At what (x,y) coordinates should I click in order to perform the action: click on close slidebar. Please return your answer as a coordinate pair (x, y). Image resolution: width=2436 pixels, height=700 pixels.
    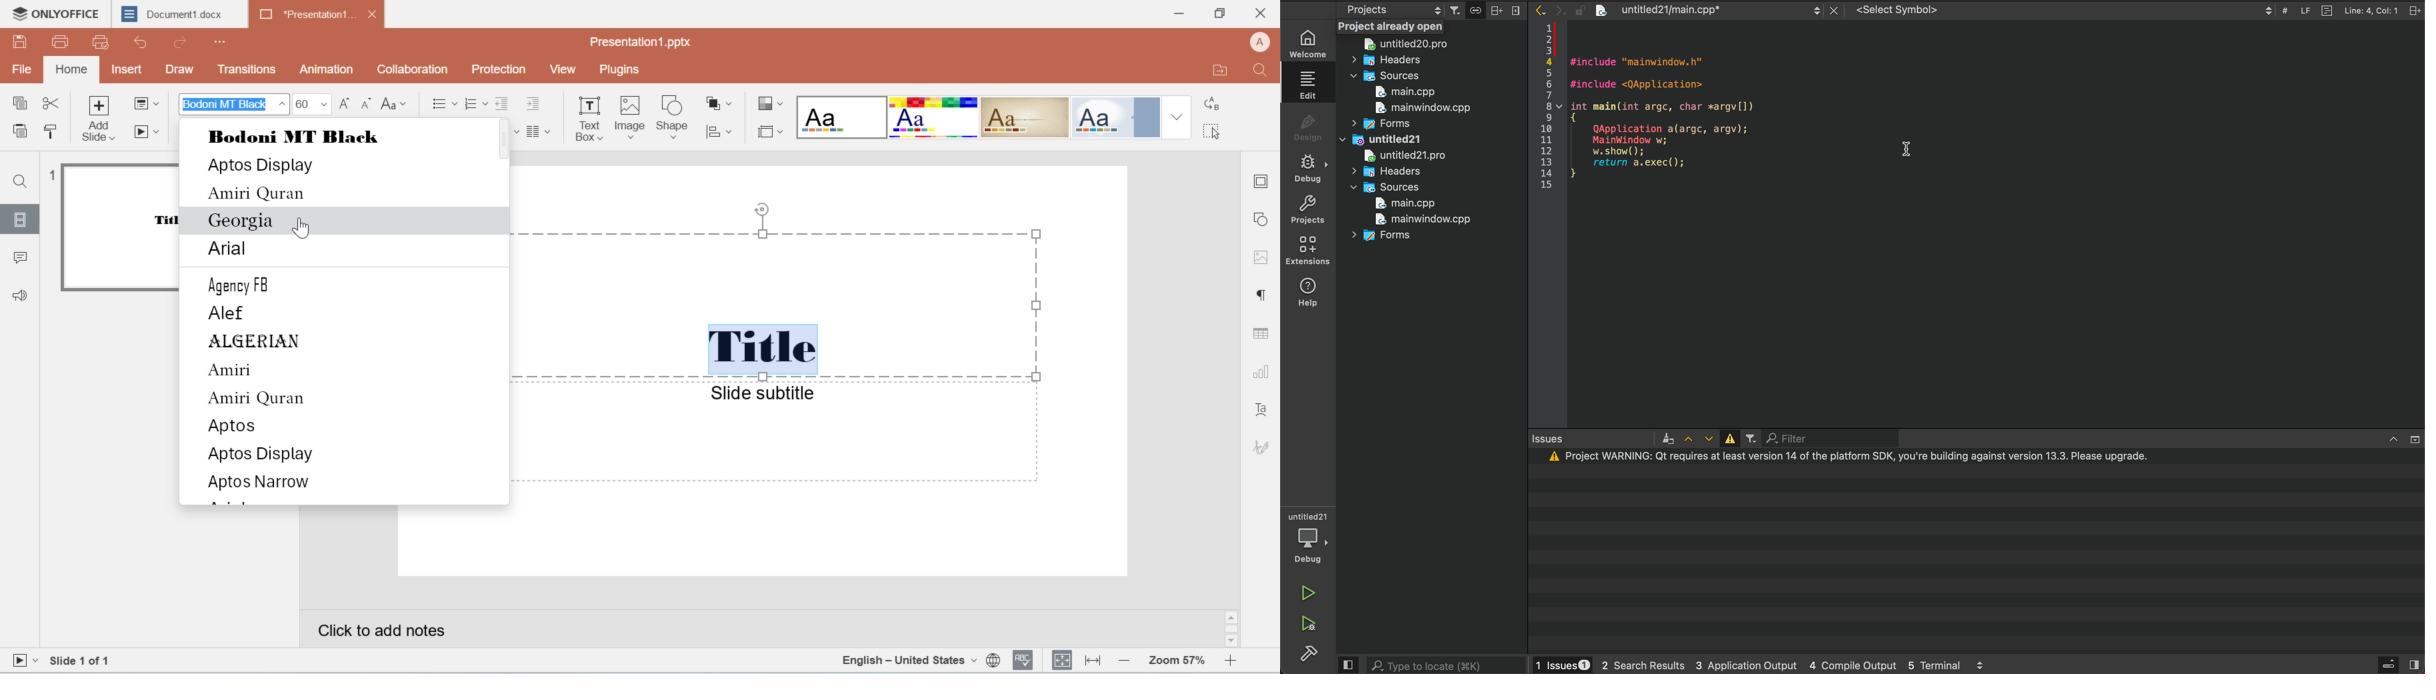
    Looking at the image, I should click on (1348, 665).